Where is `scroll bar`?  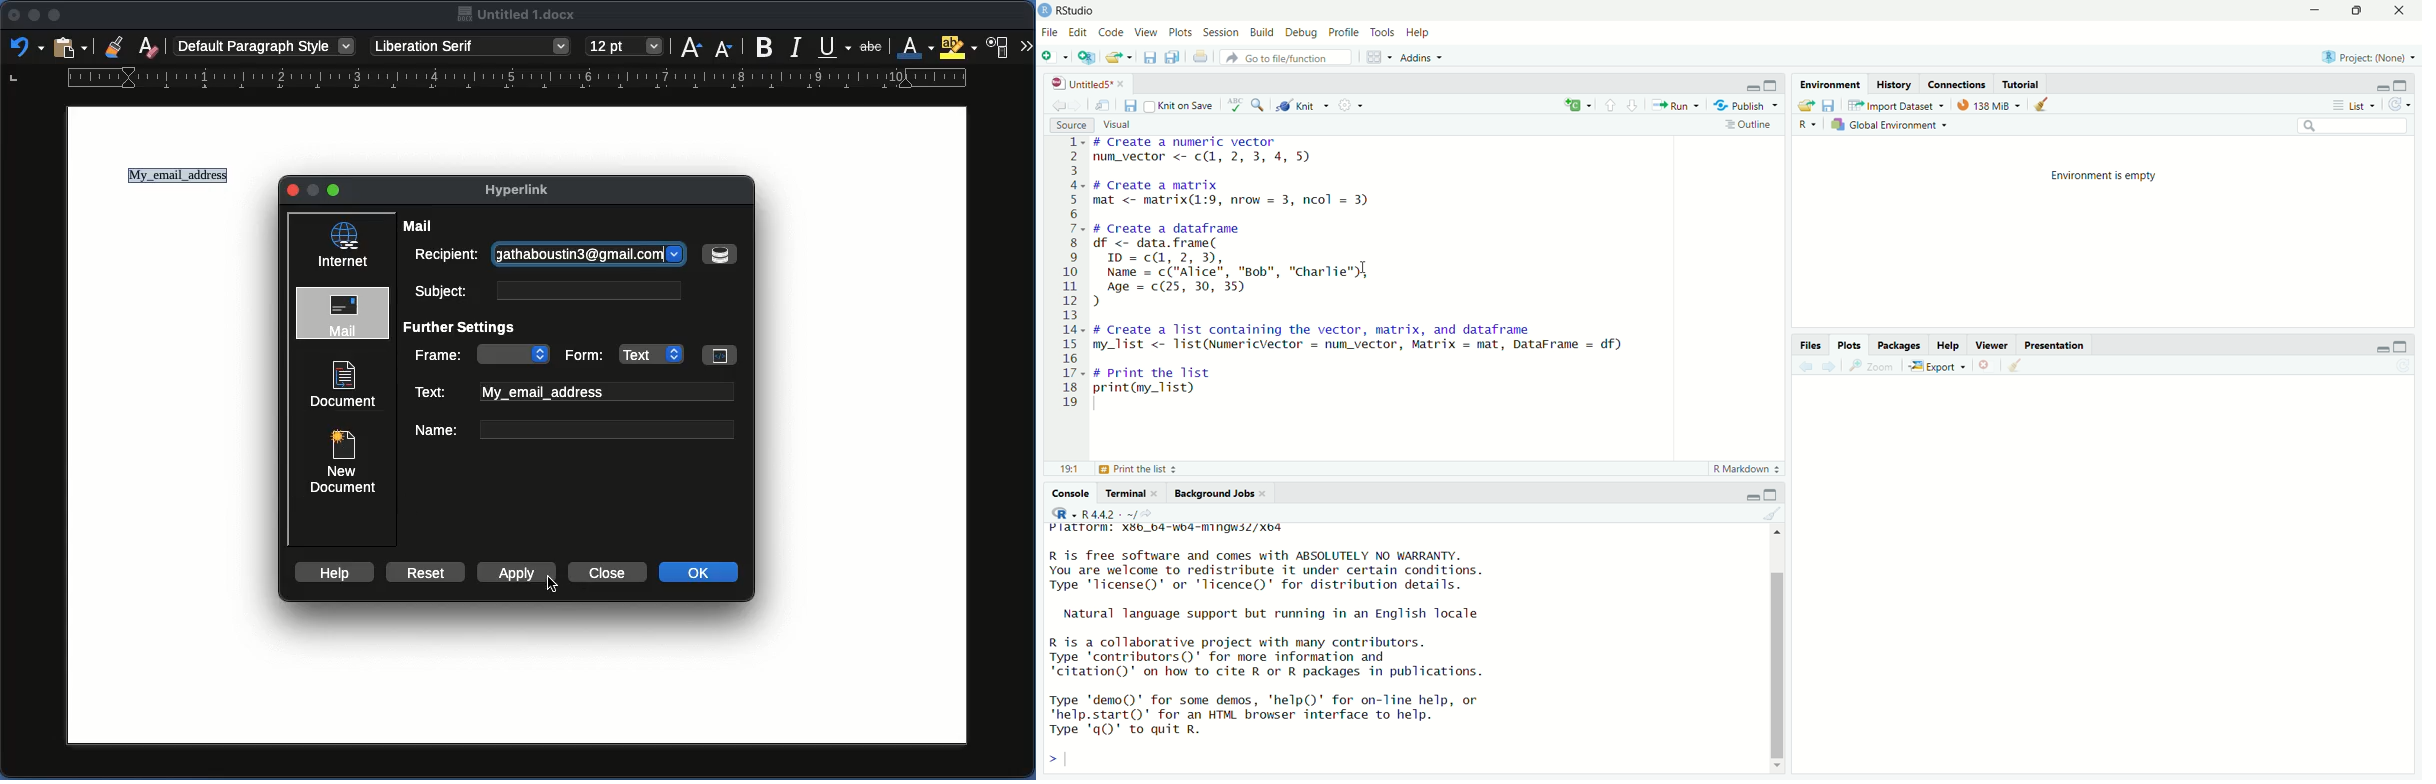
scroll bar is located at coordinates (1781, 644).